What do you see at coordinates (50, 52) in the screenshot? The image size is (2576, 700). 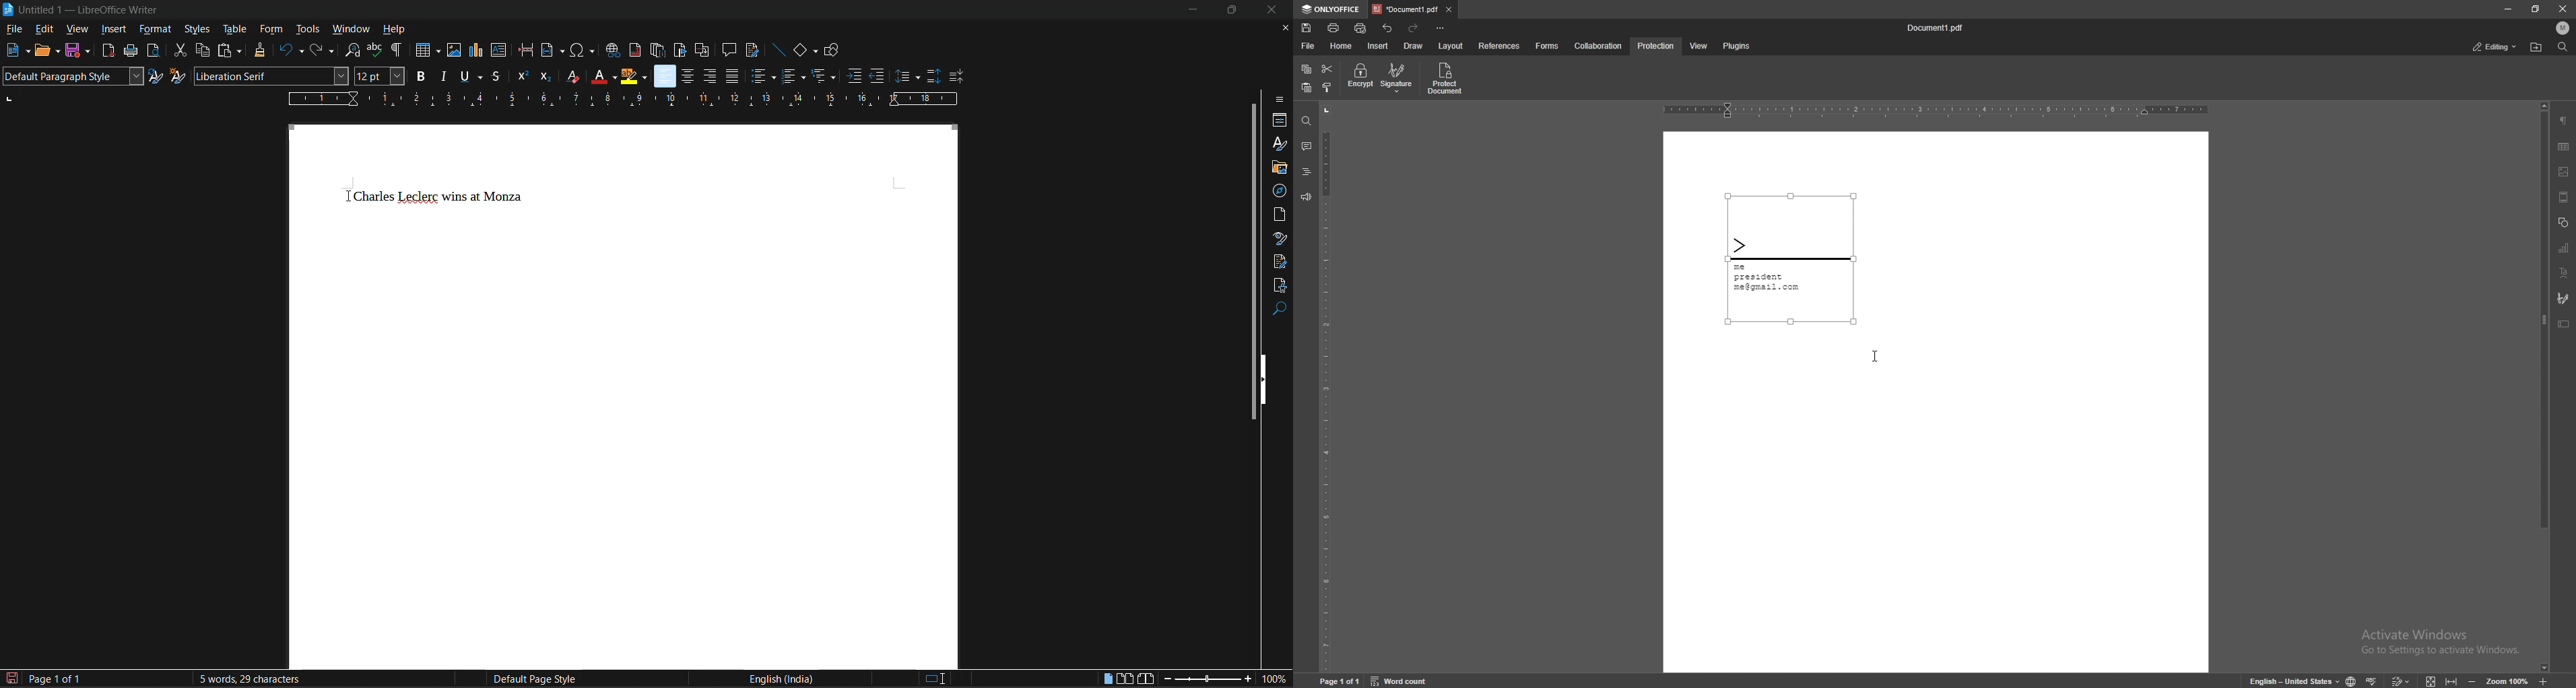 I see `open` at bounding box center [50, 52].